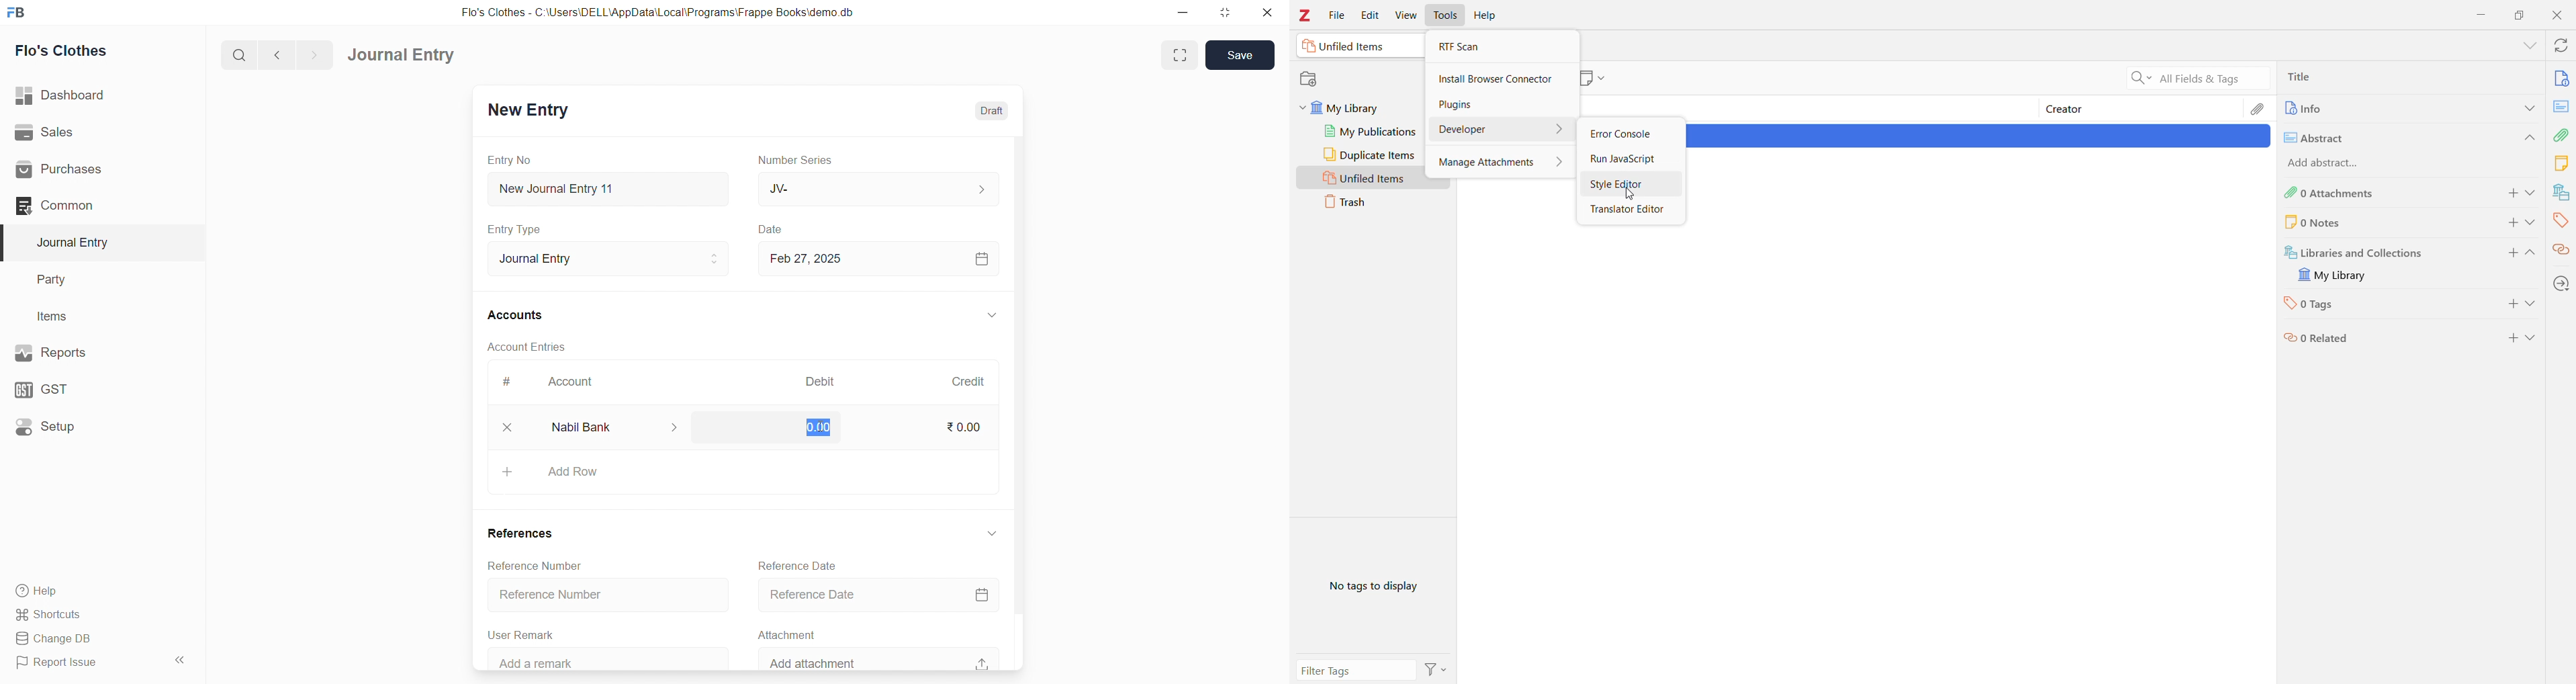 The height and width of the screenshot is (700, 2576). I want to click on logo, so click(21, 11).